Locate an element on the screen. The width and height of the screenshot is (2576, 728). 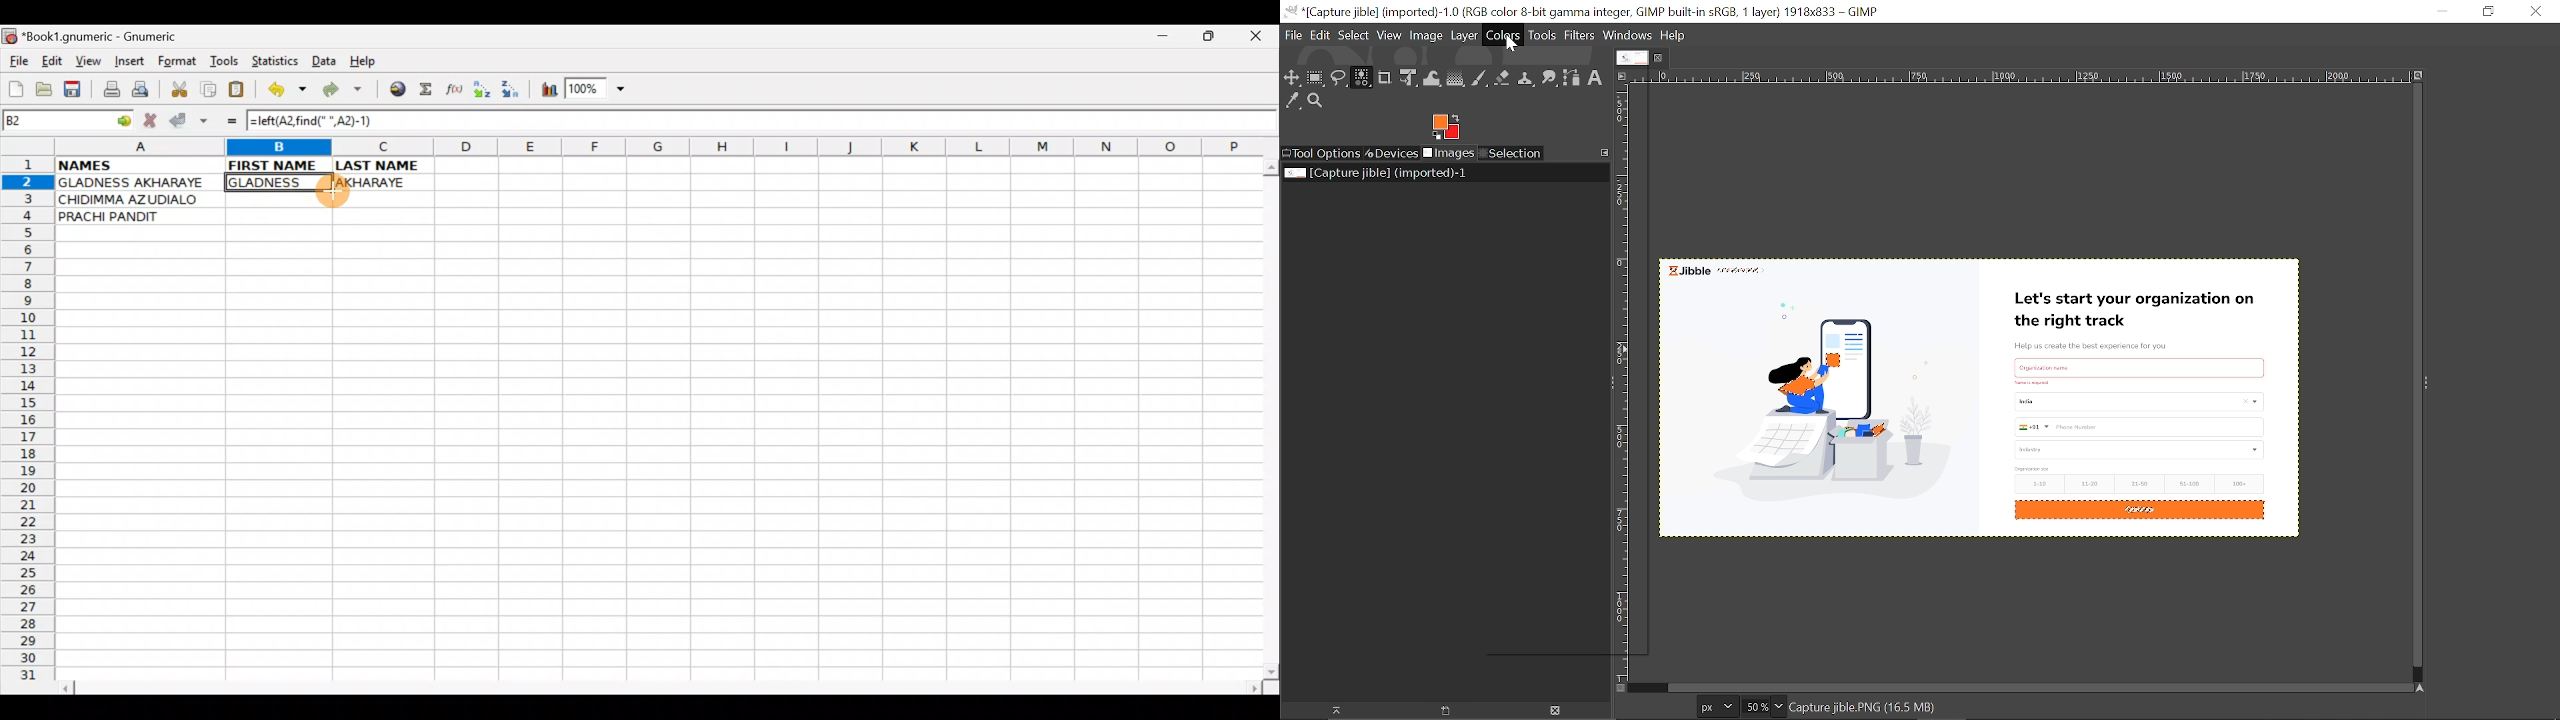
Zoom is located at coordinates (597, 91).